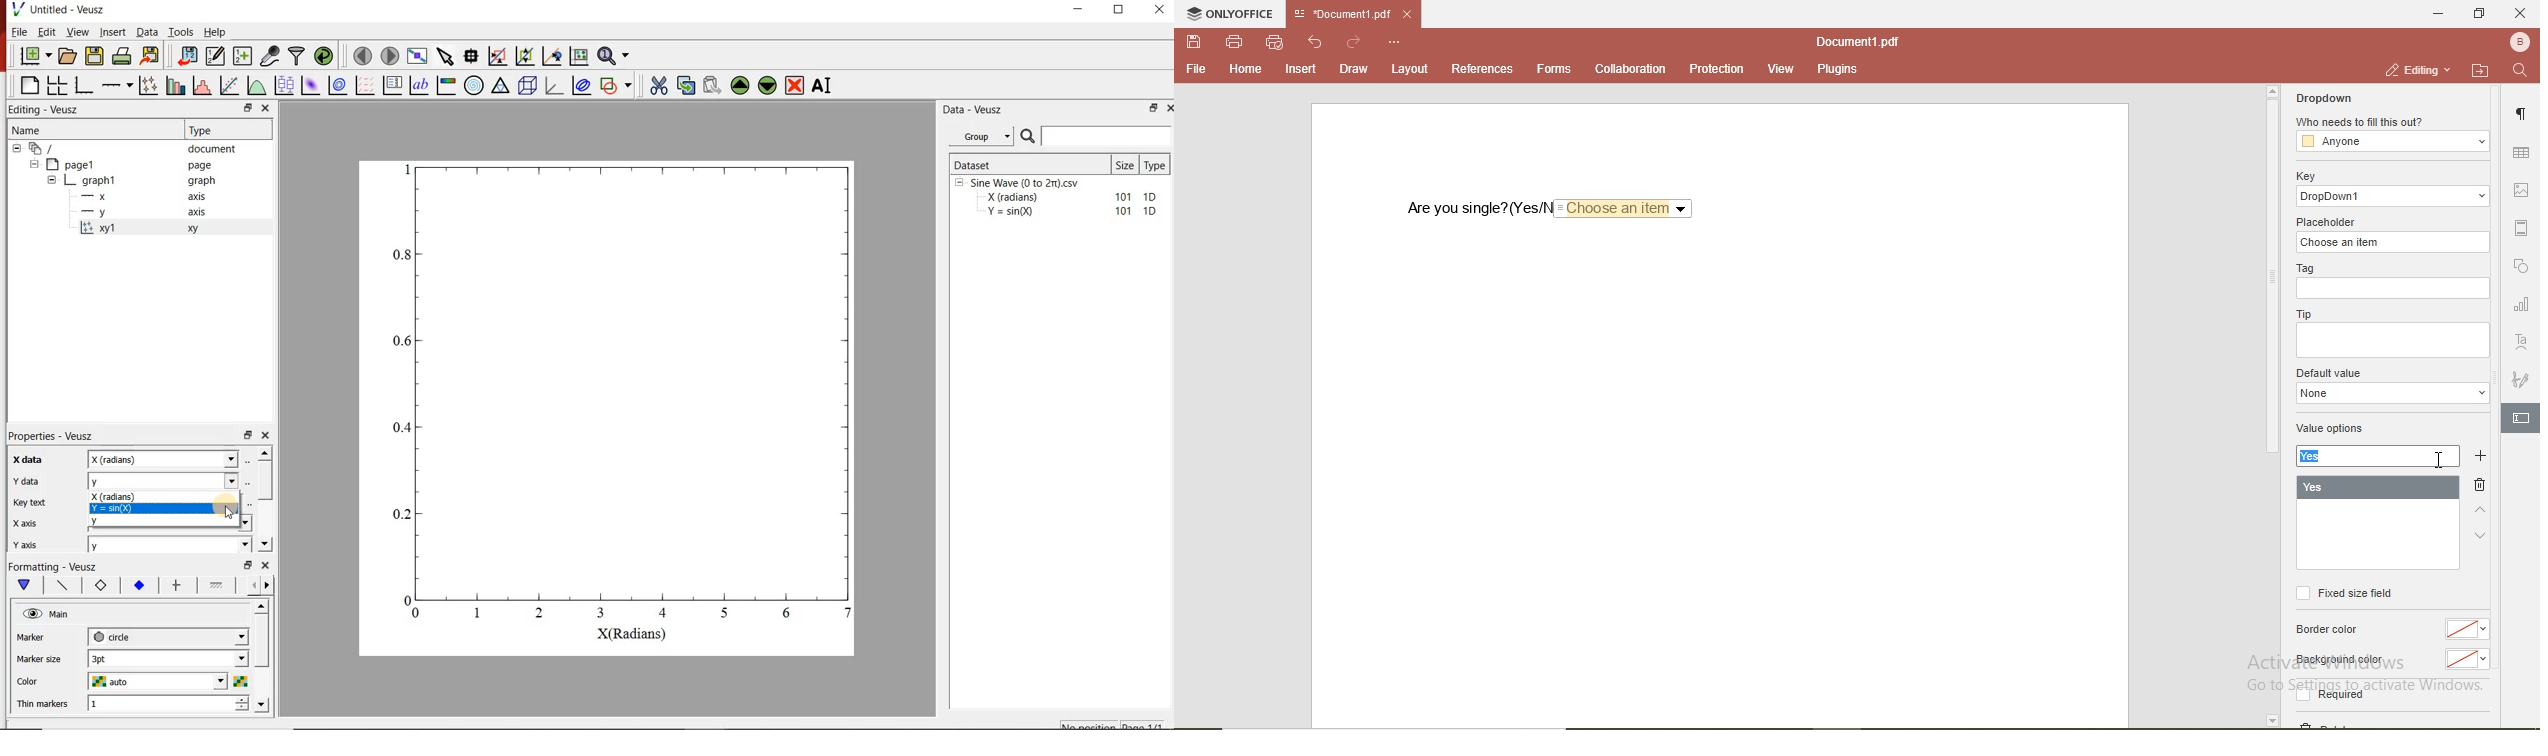 This screenshot has height=756, width=2548. I want to click on Mode, so click(24, 542).